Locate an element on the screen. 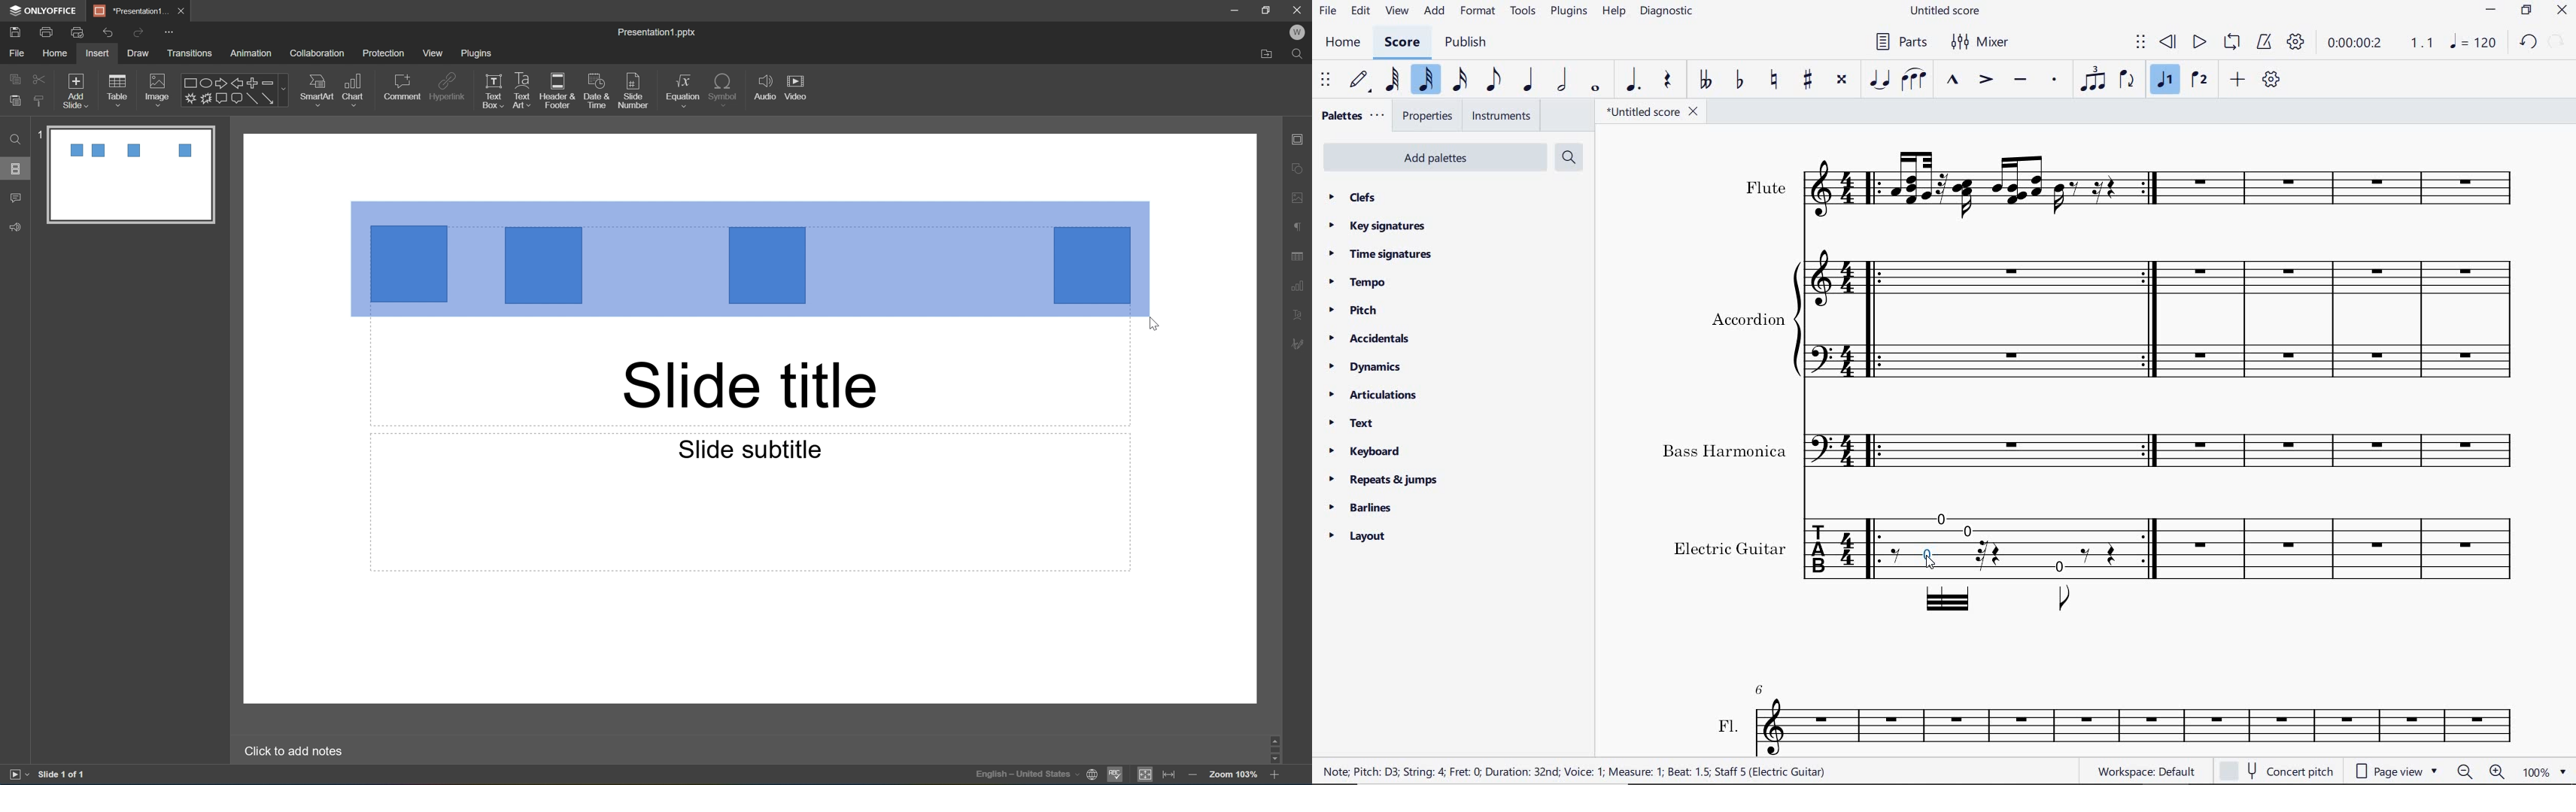 This screenshot has height=812, width=2576. Presentation1.pptx is located at coordinates (658, 33).